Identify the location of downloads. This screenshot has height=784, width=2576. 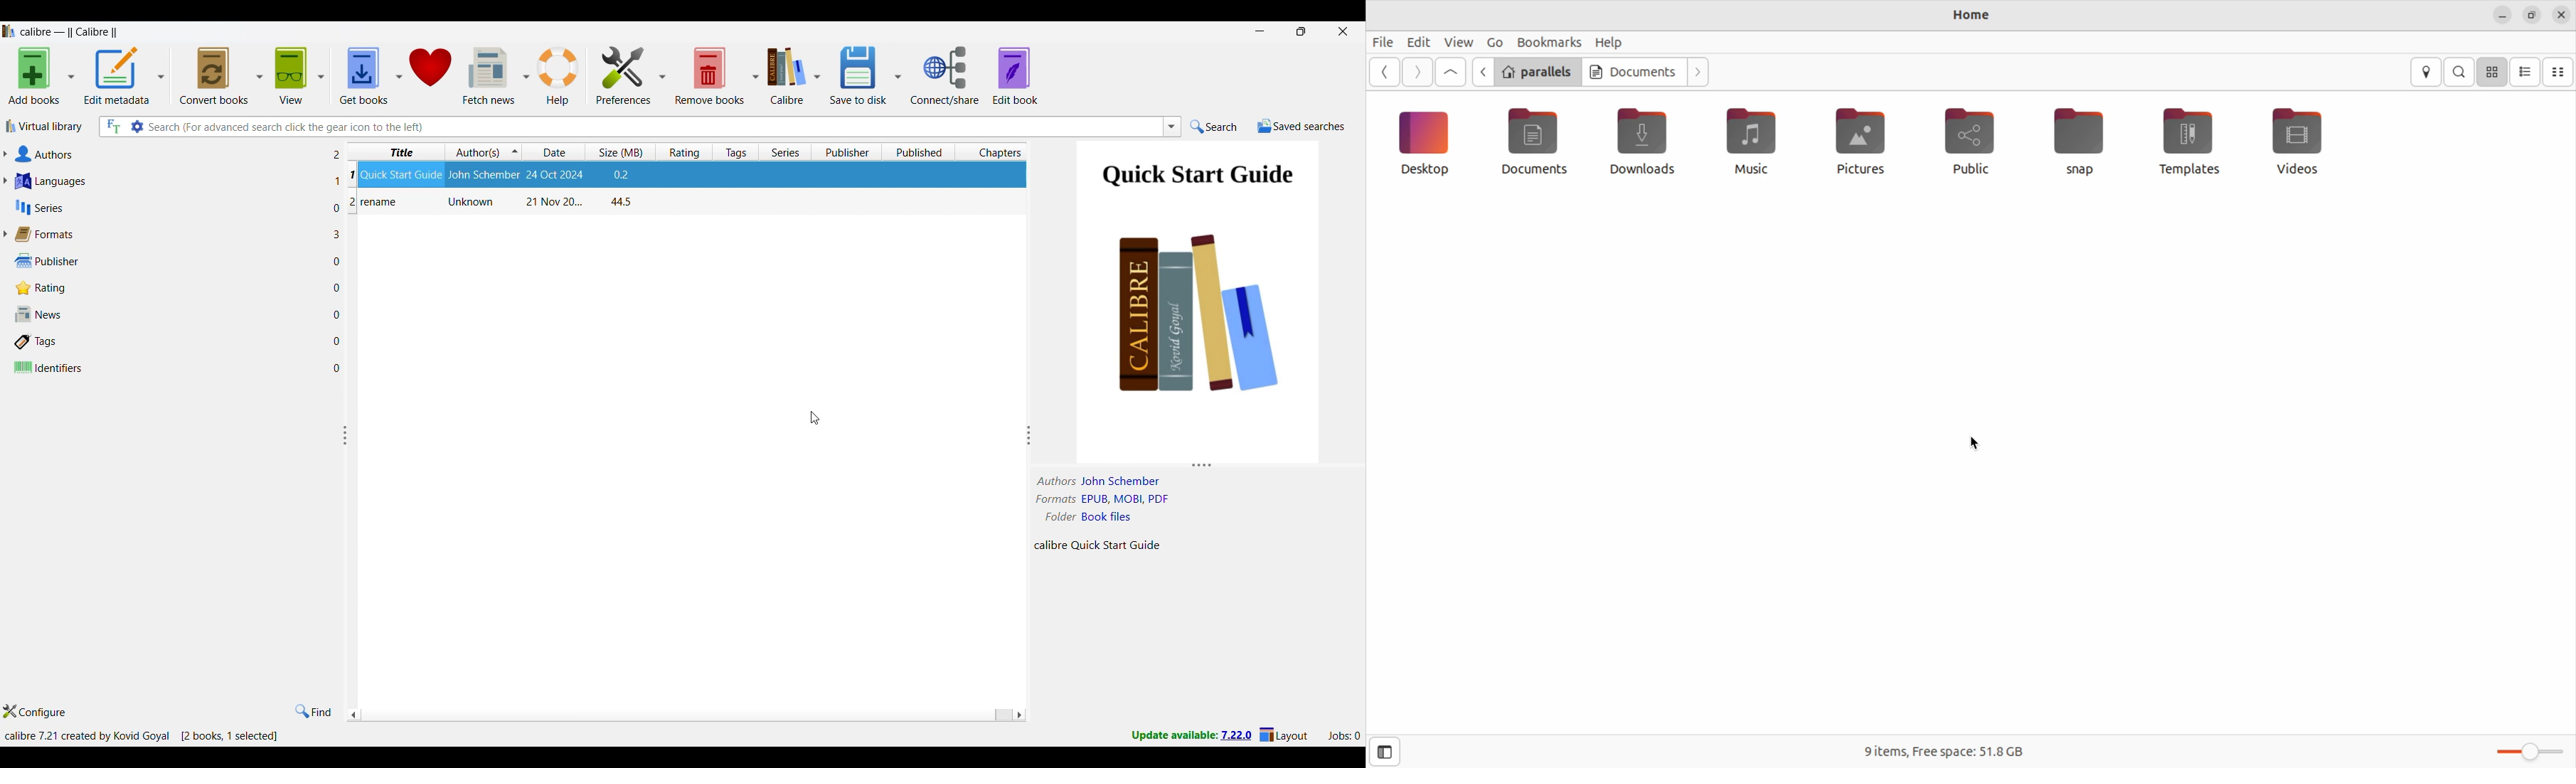
(1642, 139).